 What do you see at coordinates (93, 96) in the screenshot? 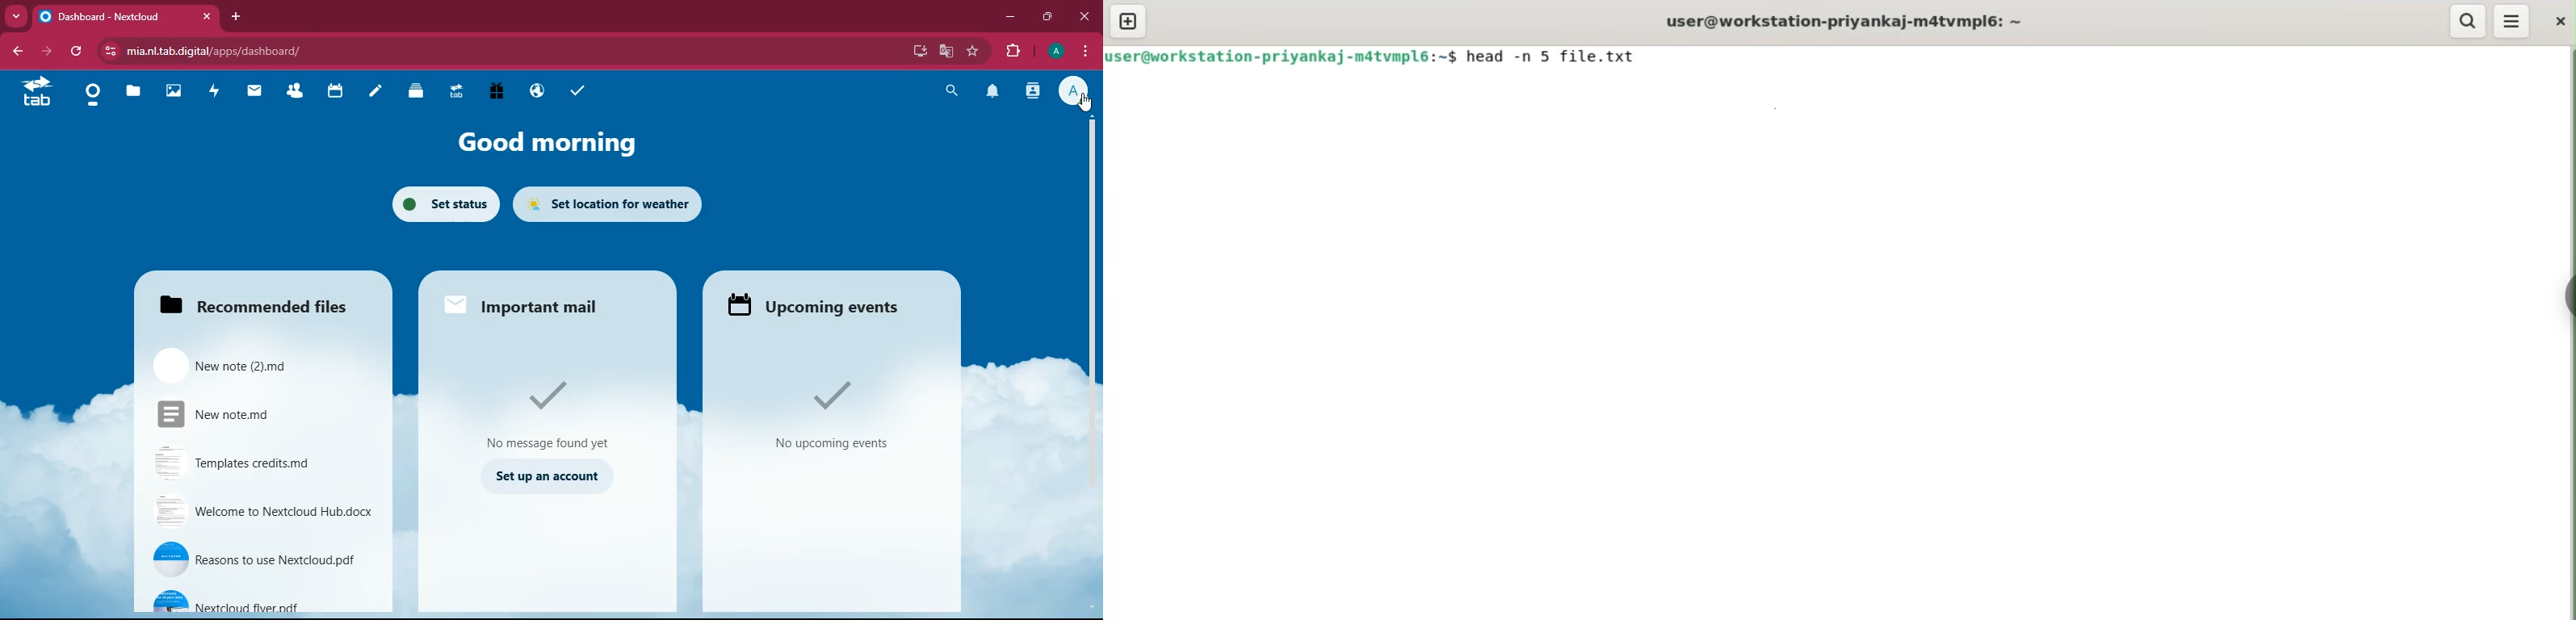
I see `Dashboard` at bounding box center [93, 96].